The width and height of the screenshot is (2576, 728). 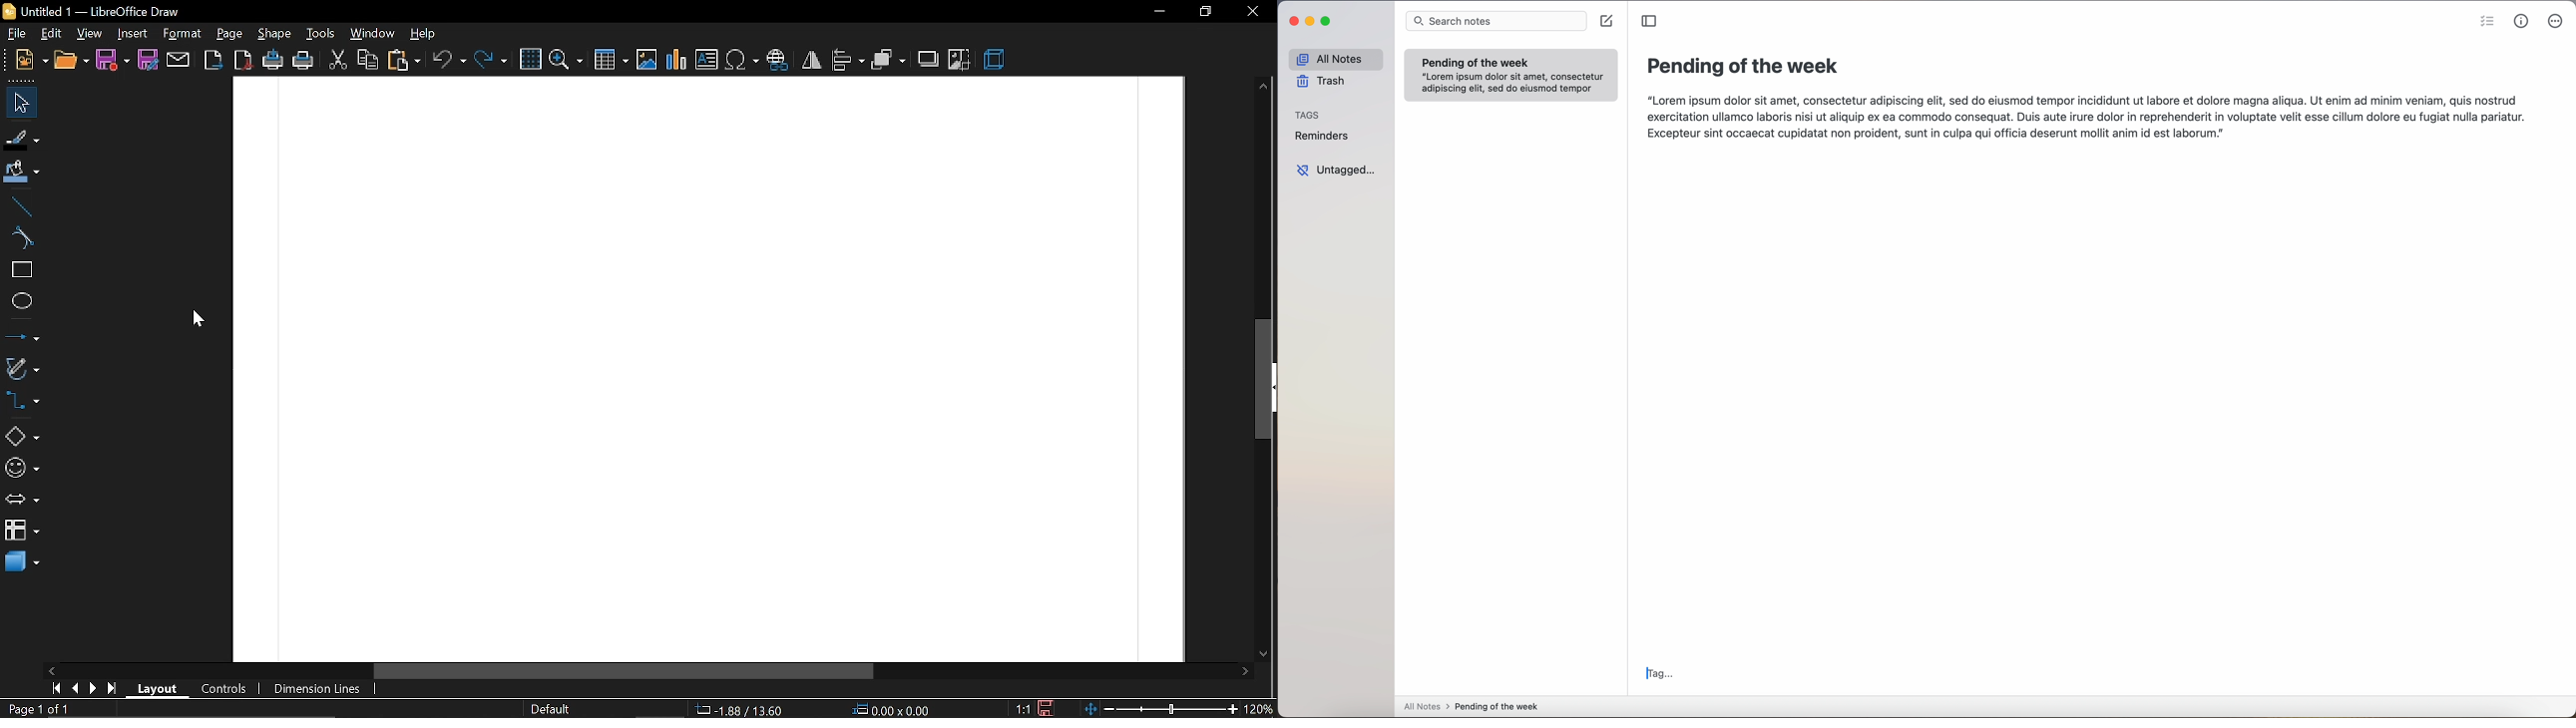 I want to click on fill line, so click(x=20, y=137).